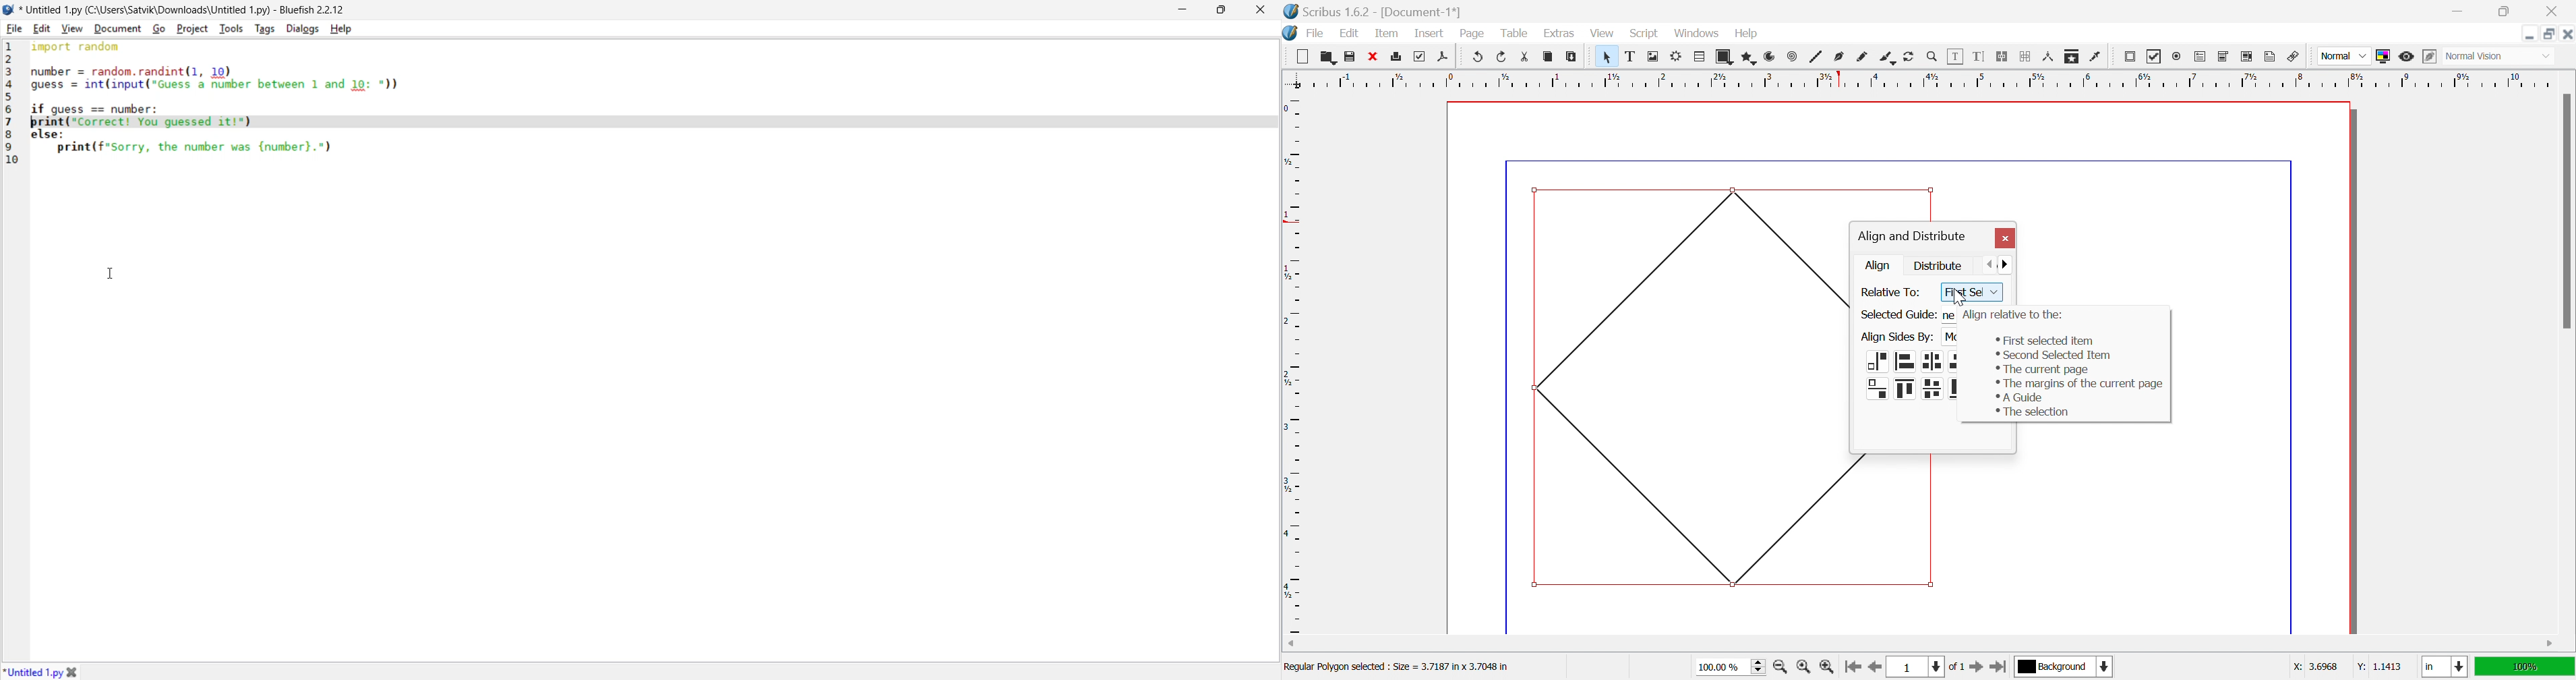 The height and width of the screenshot is (700, 2576). I want to click on view, so click(74, 28).